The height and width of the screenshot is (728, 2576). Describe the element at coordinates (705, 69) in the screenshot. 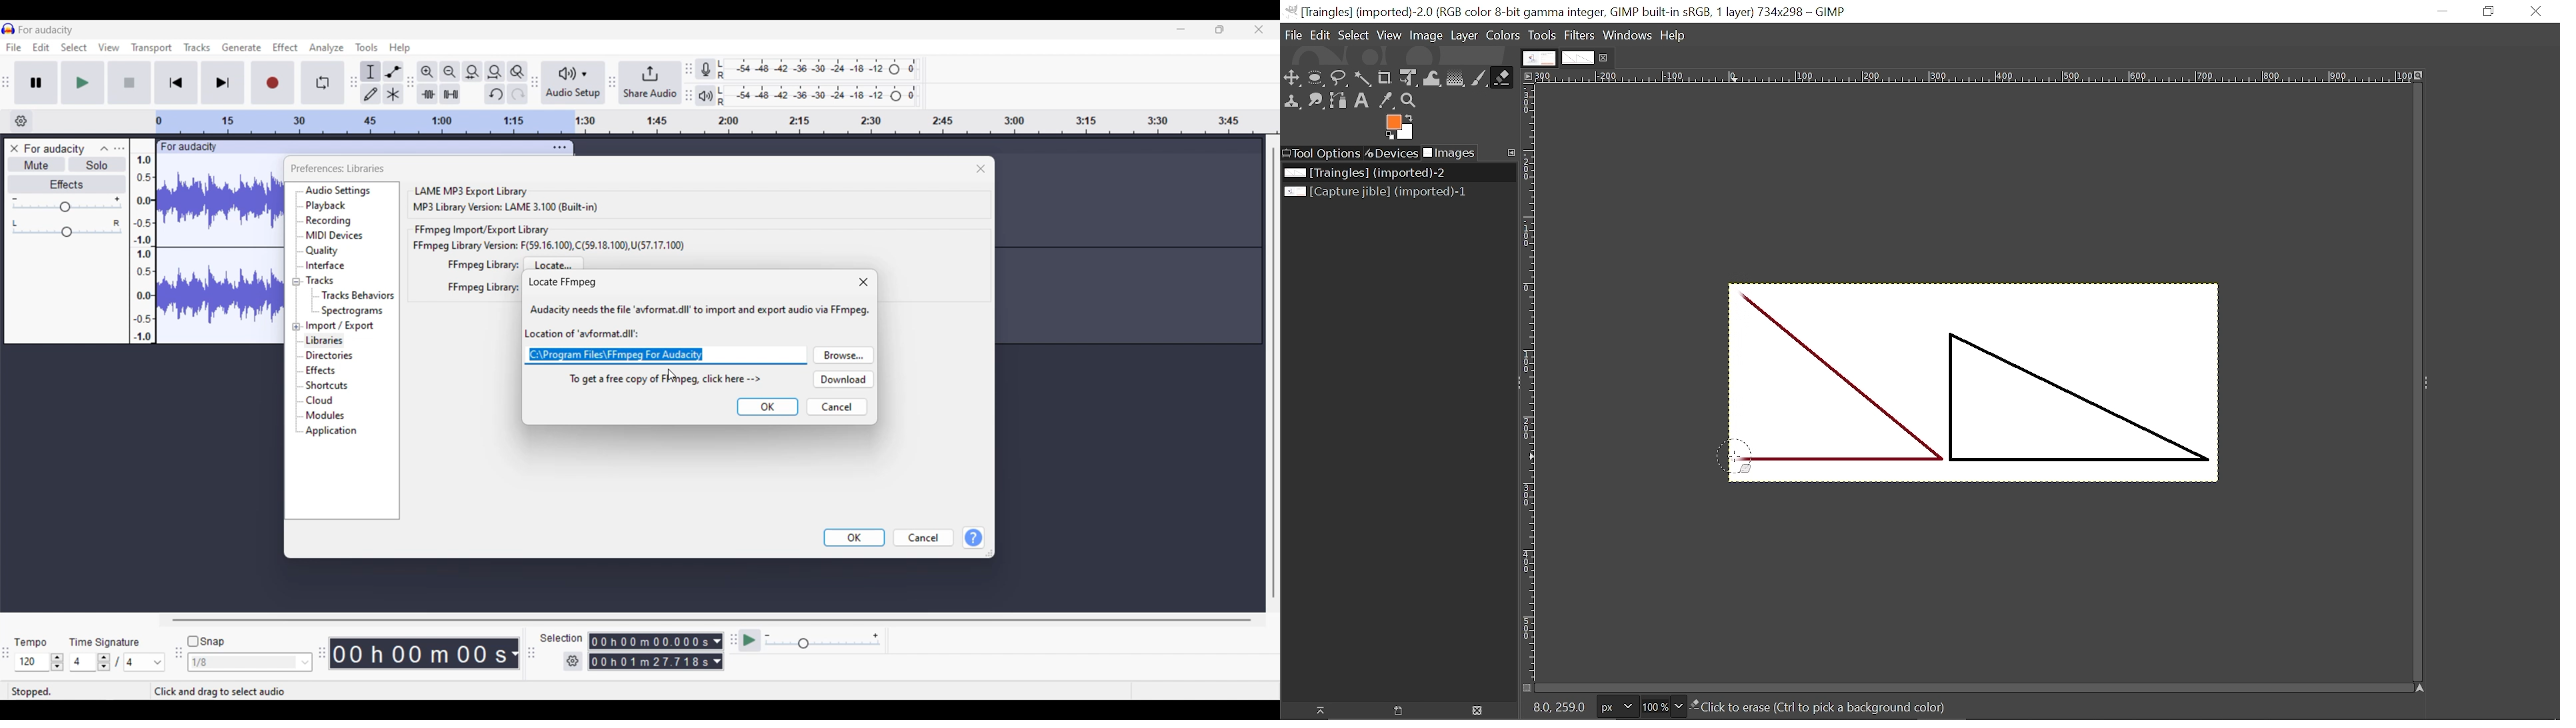

I see `Record meter` at that location.